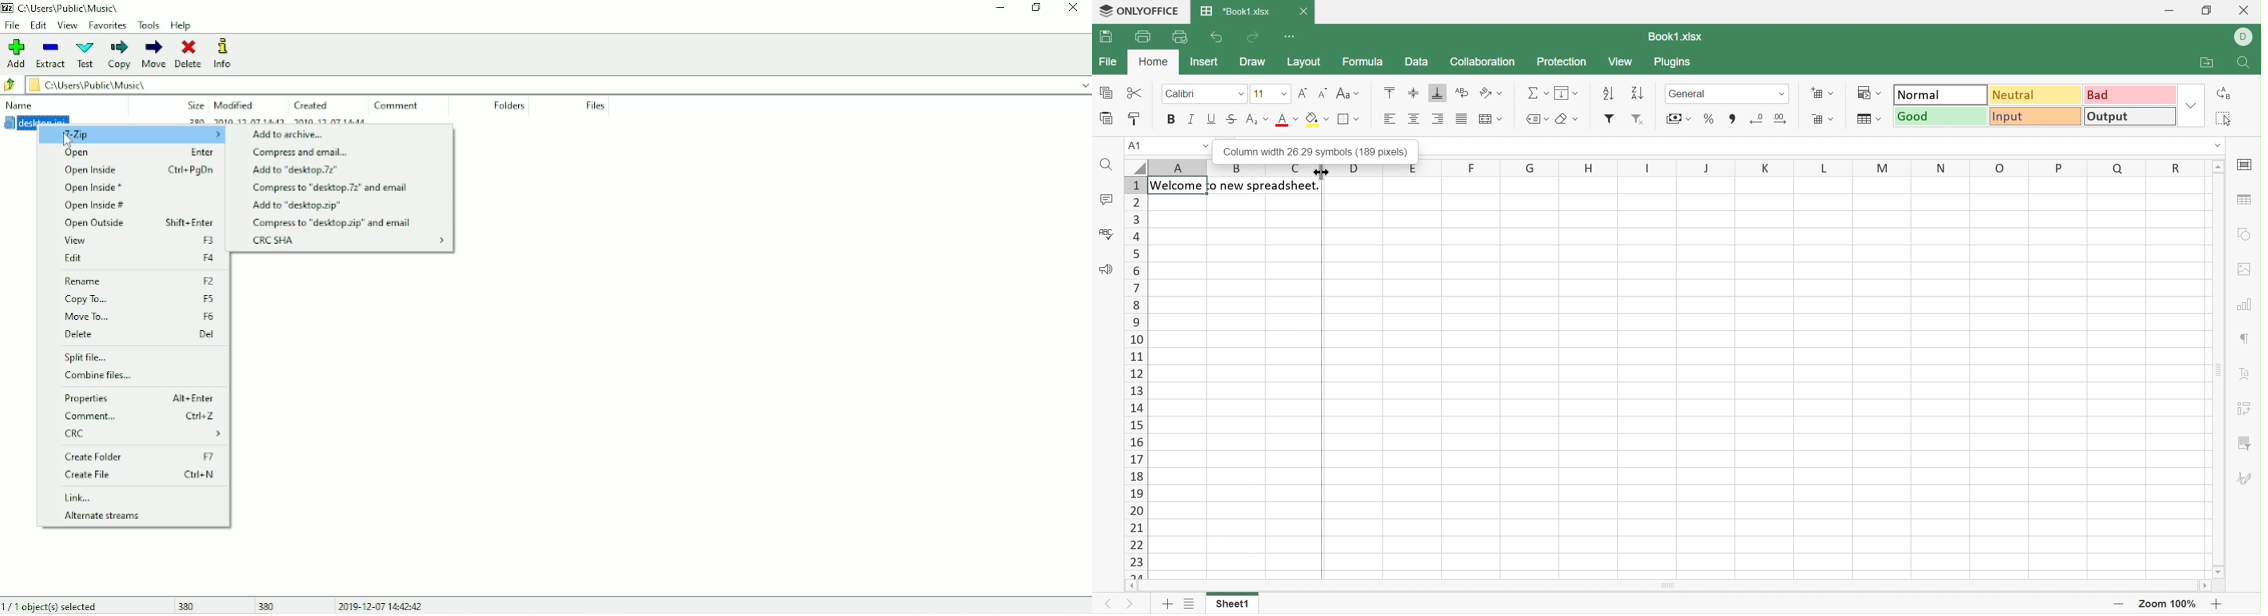 The height and width of the screenshot is (616, 2268). I want to click on Layout, so click(1306, 62).